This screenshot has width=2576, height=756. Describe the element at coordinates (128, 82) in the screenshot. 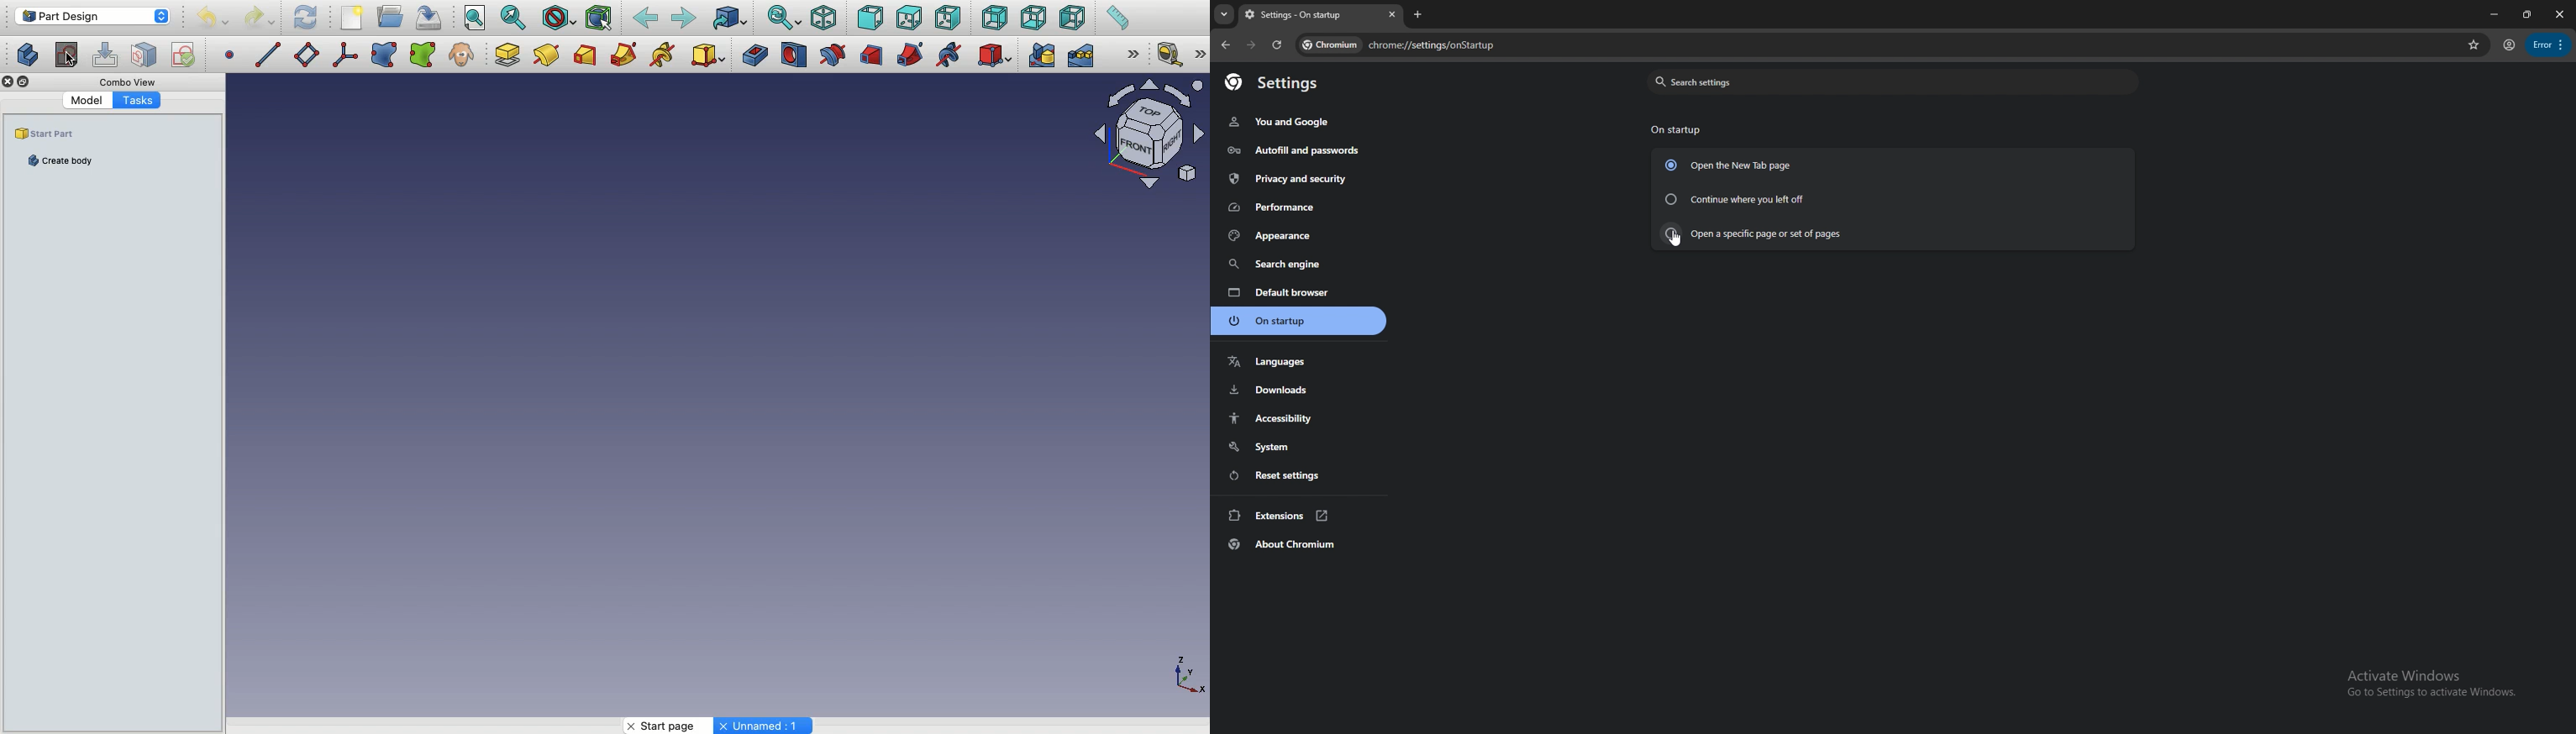

I see `Combo View` at that location.